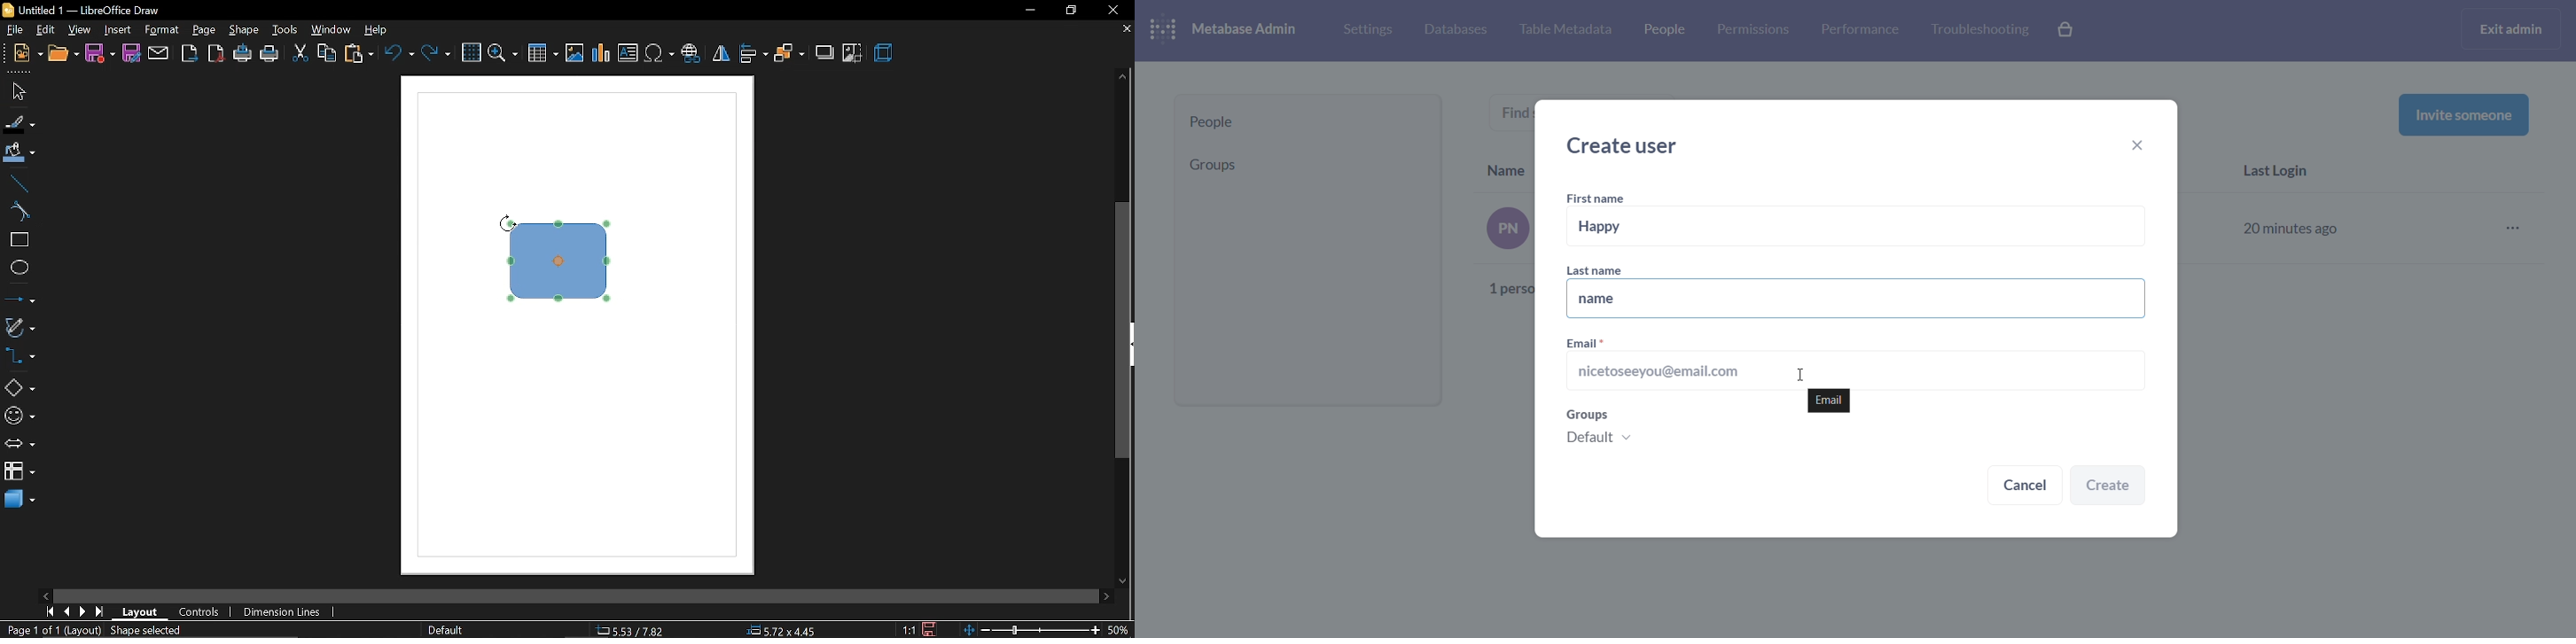  I want to click on arrows, so click(19, 443).